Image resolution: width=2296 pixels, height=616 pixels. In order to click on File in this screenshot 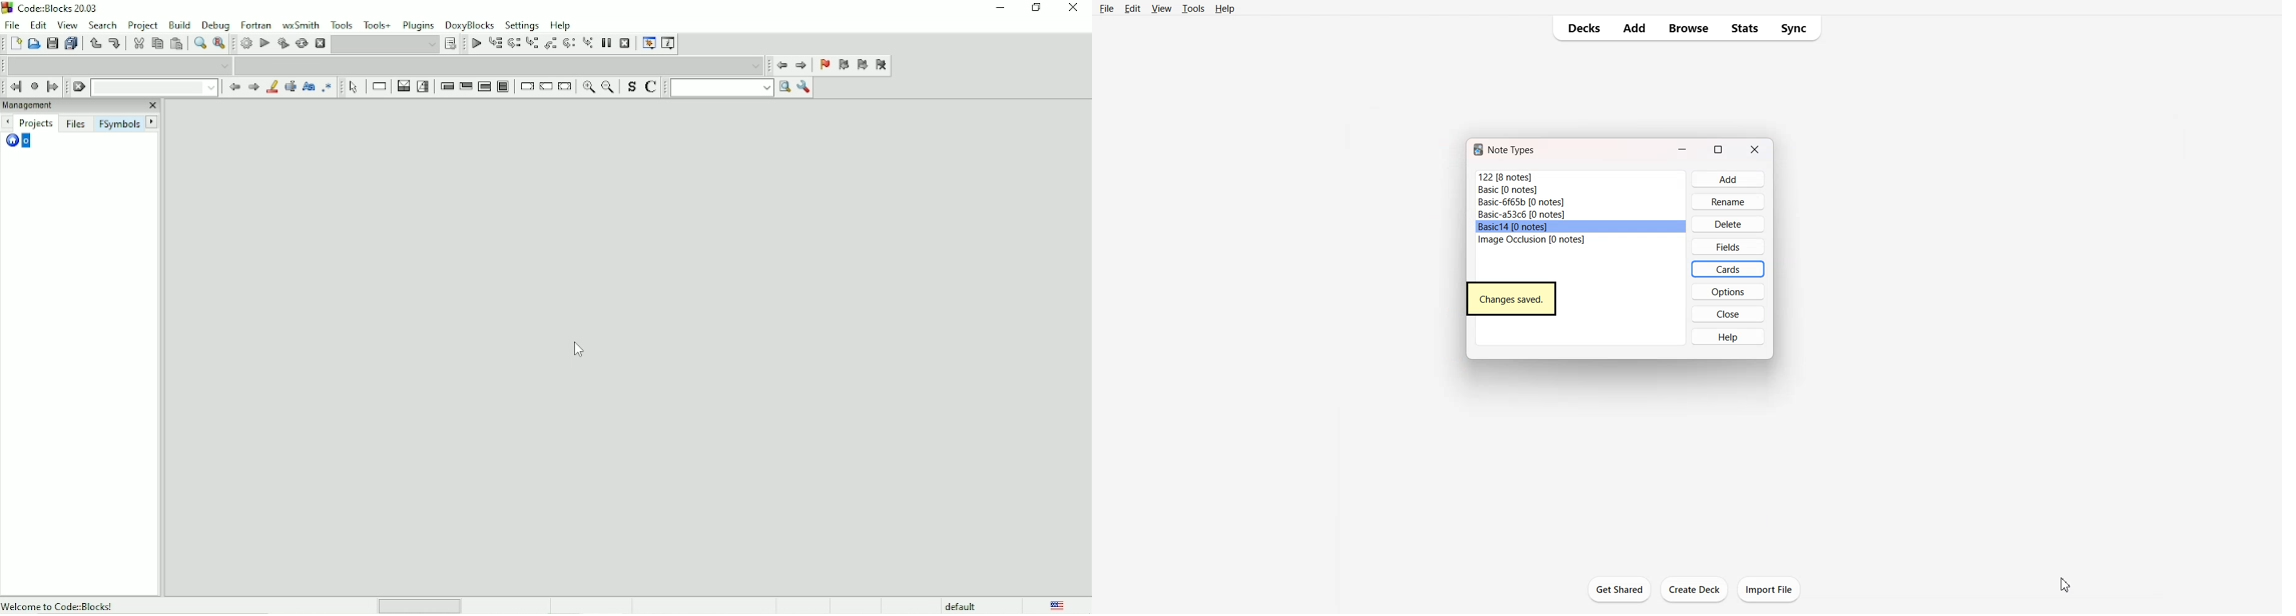, I will do `click(1581, 190)`.